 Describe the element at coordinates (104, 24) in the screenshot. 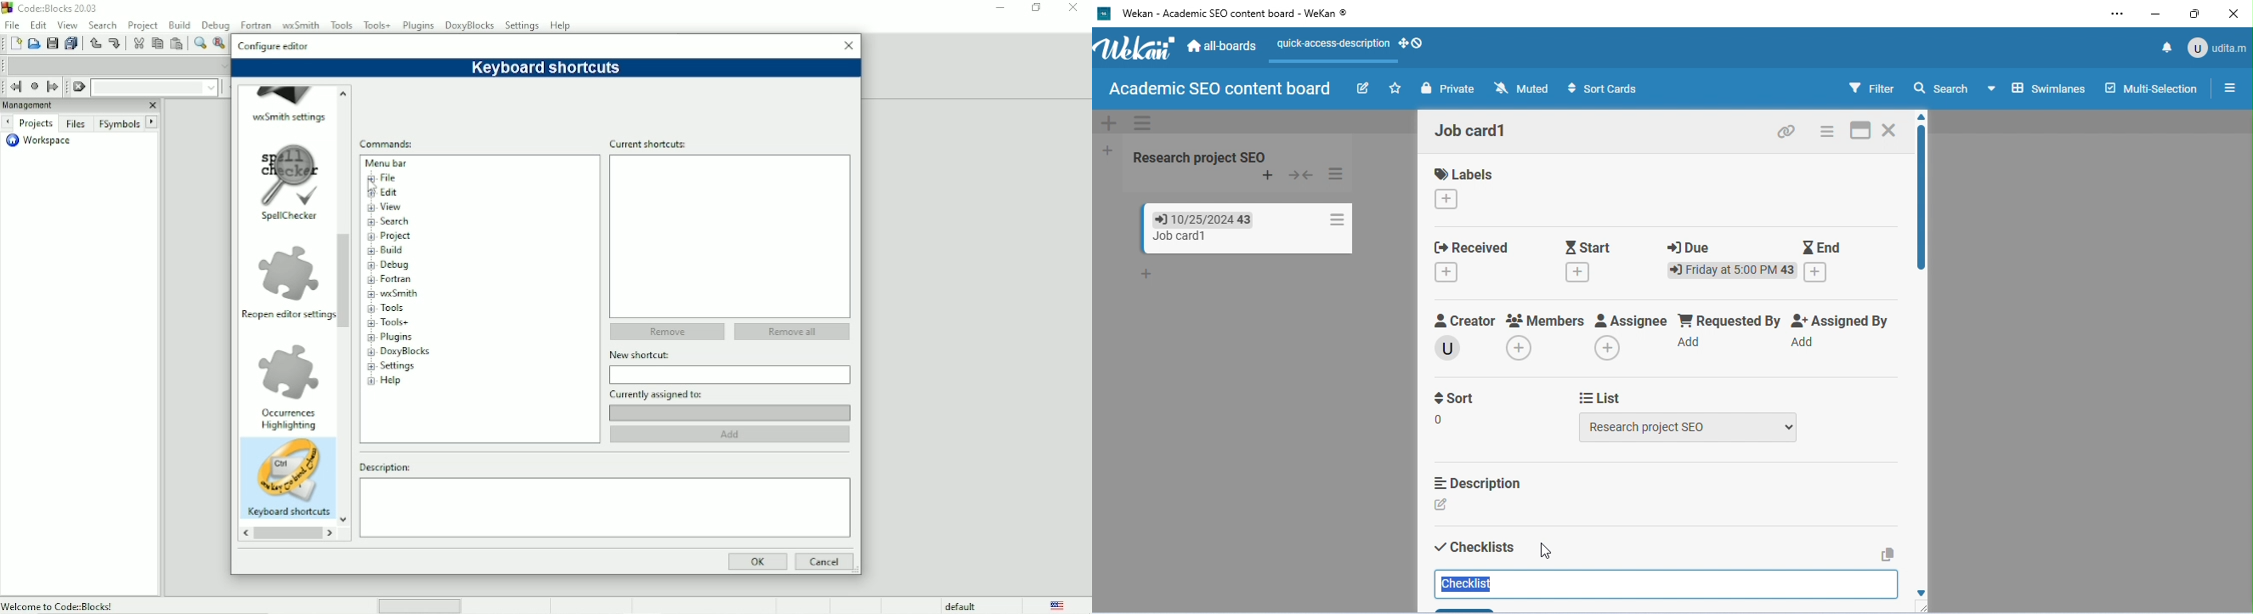

I see `Search` at that location.